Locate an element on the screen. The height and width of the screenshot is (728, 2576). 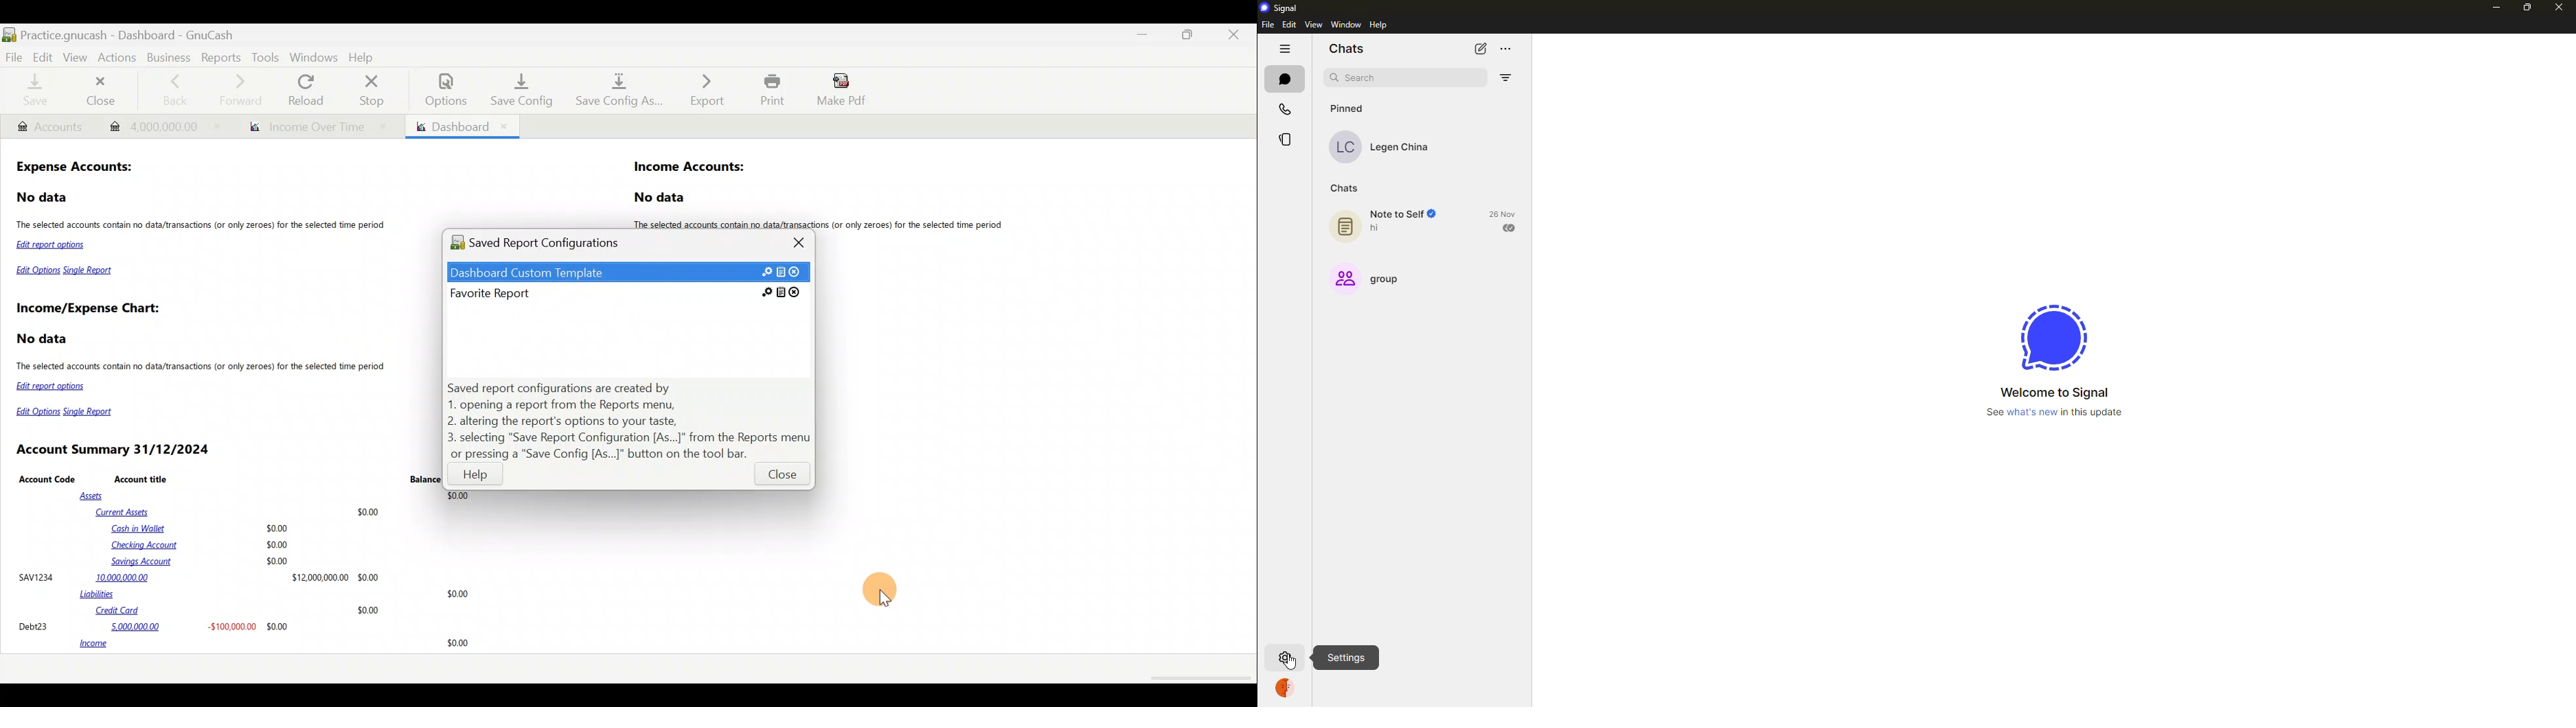
Transaction is located at coordinates (158, 125).